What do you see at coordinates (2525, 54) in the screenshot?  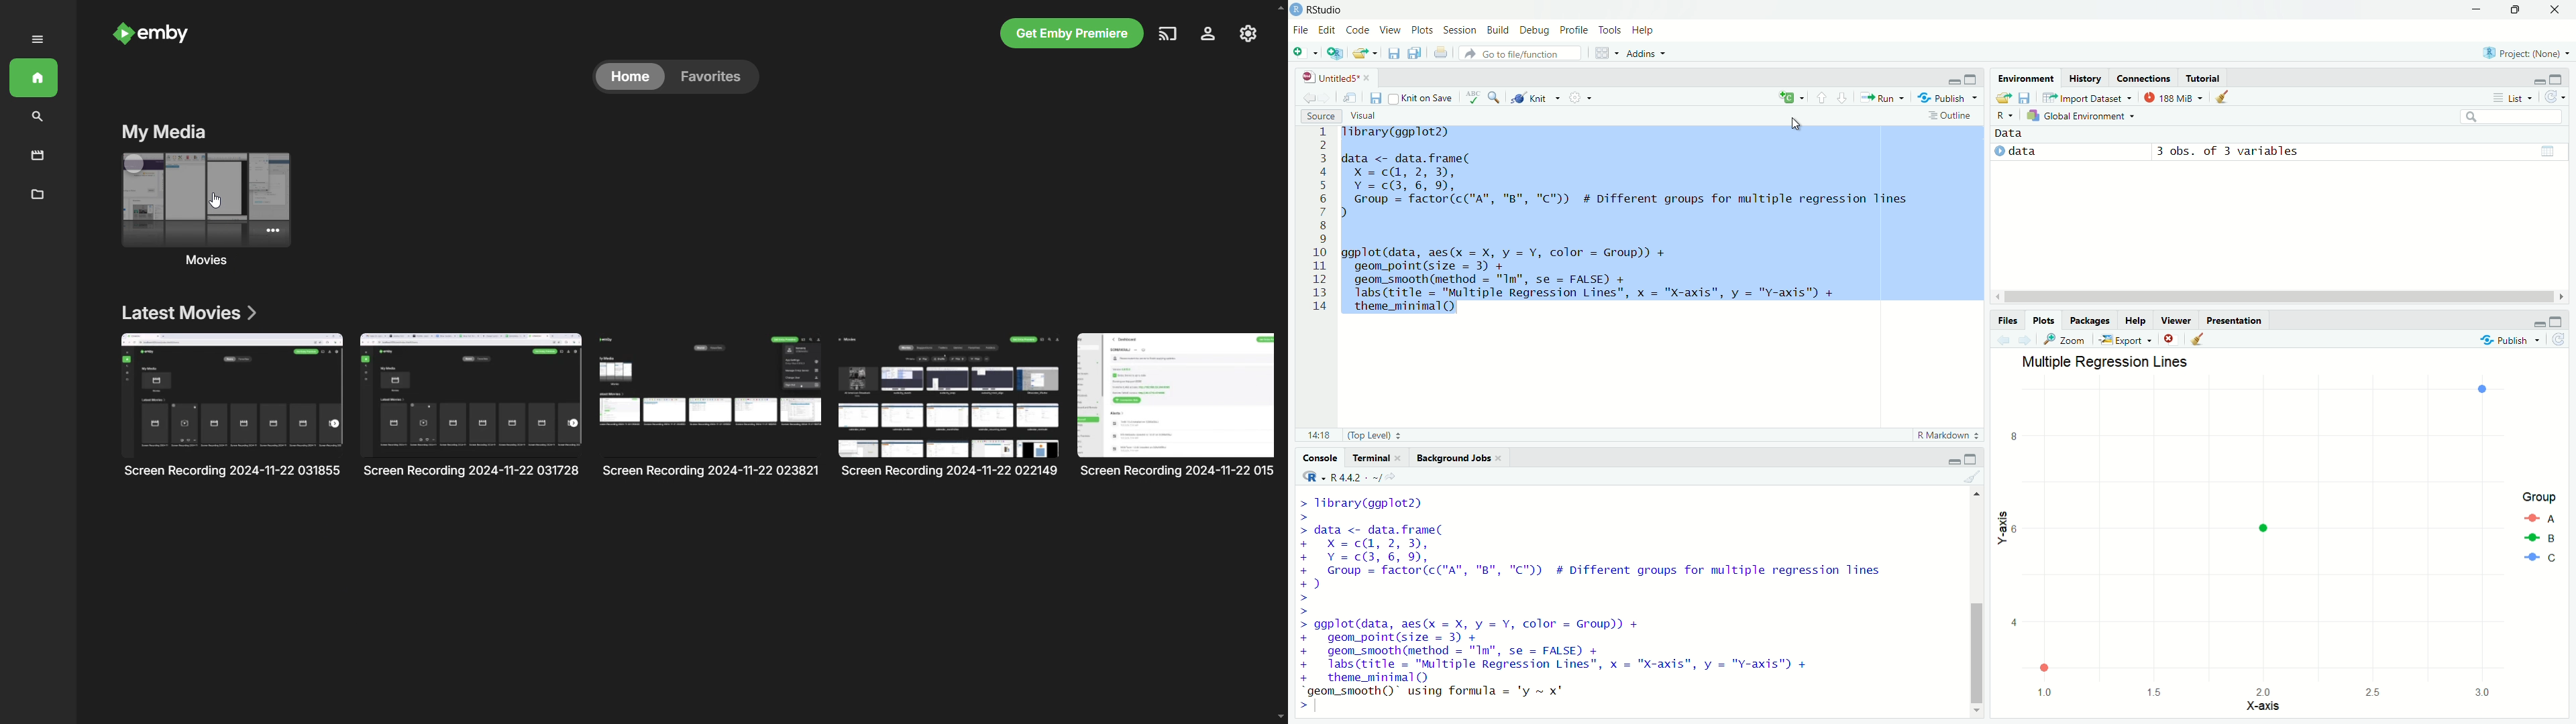 I see `Project: (None)` at bounding box center [2525, 54].